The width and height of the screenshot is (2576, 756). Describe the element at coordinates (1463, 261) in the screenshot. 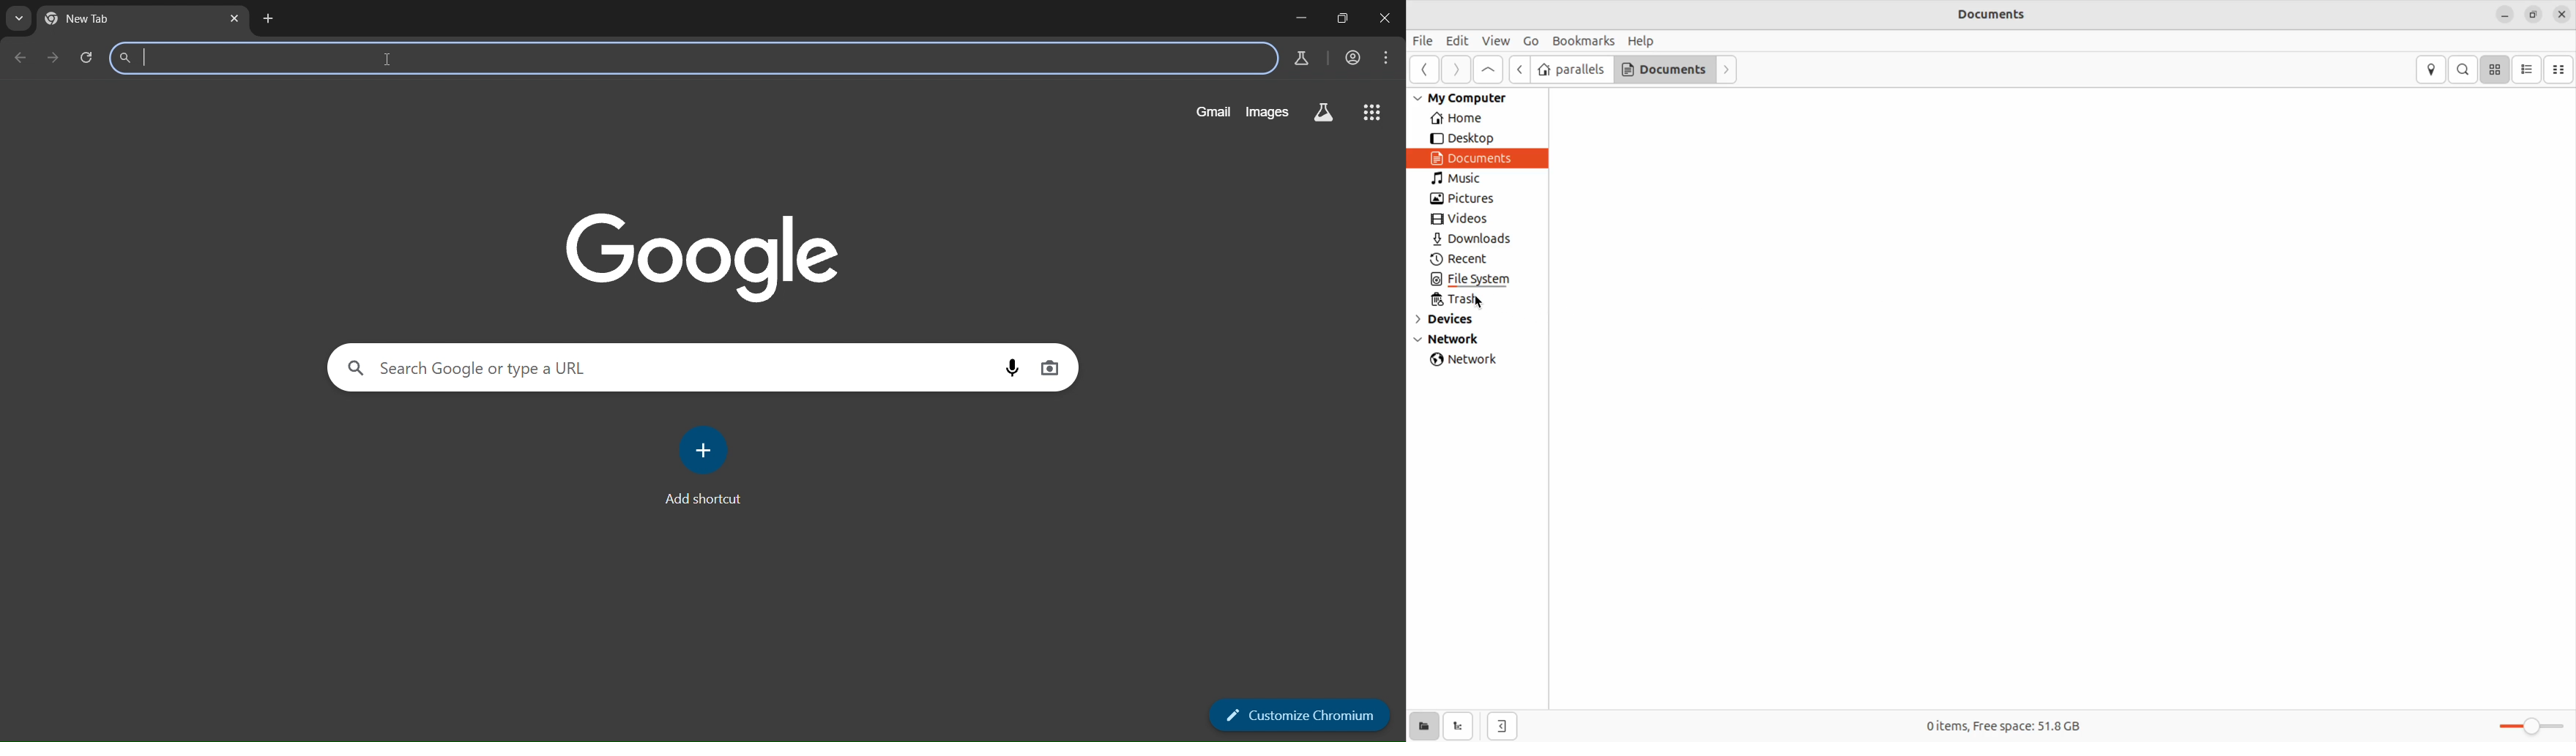

I see `recent` at that location.